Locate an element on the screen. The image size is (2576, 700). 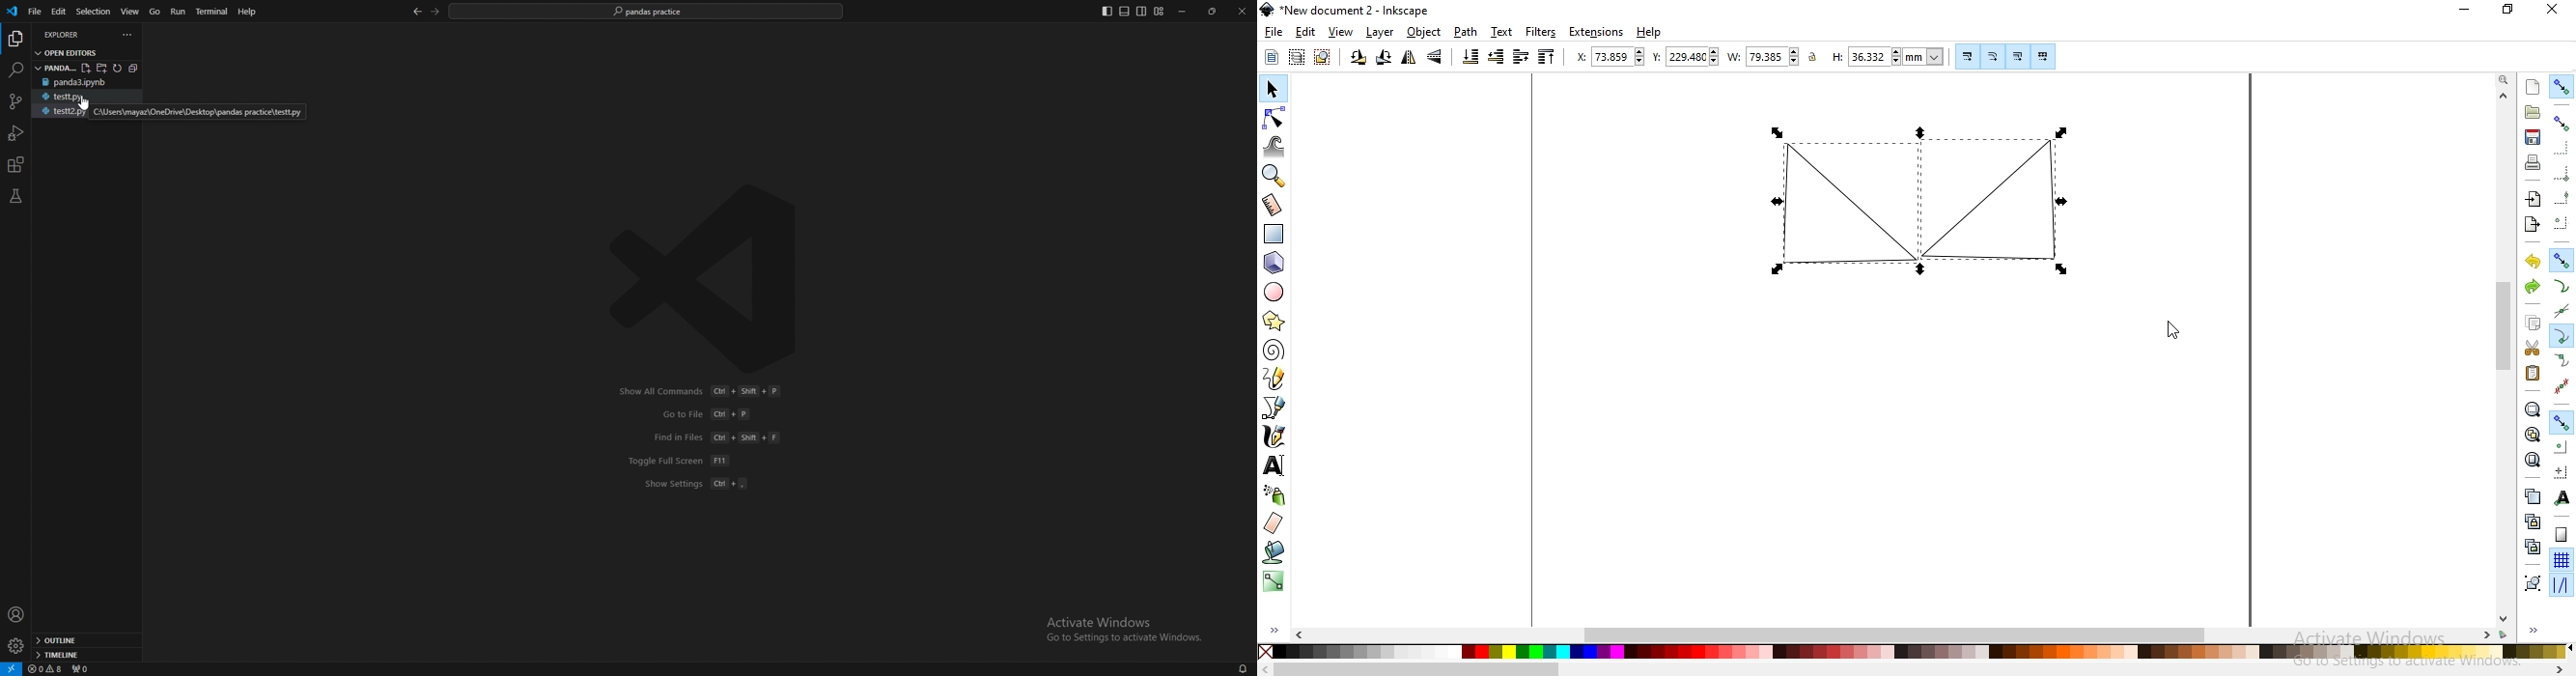
fill bounded areas is located at coordinates (1274, 553).